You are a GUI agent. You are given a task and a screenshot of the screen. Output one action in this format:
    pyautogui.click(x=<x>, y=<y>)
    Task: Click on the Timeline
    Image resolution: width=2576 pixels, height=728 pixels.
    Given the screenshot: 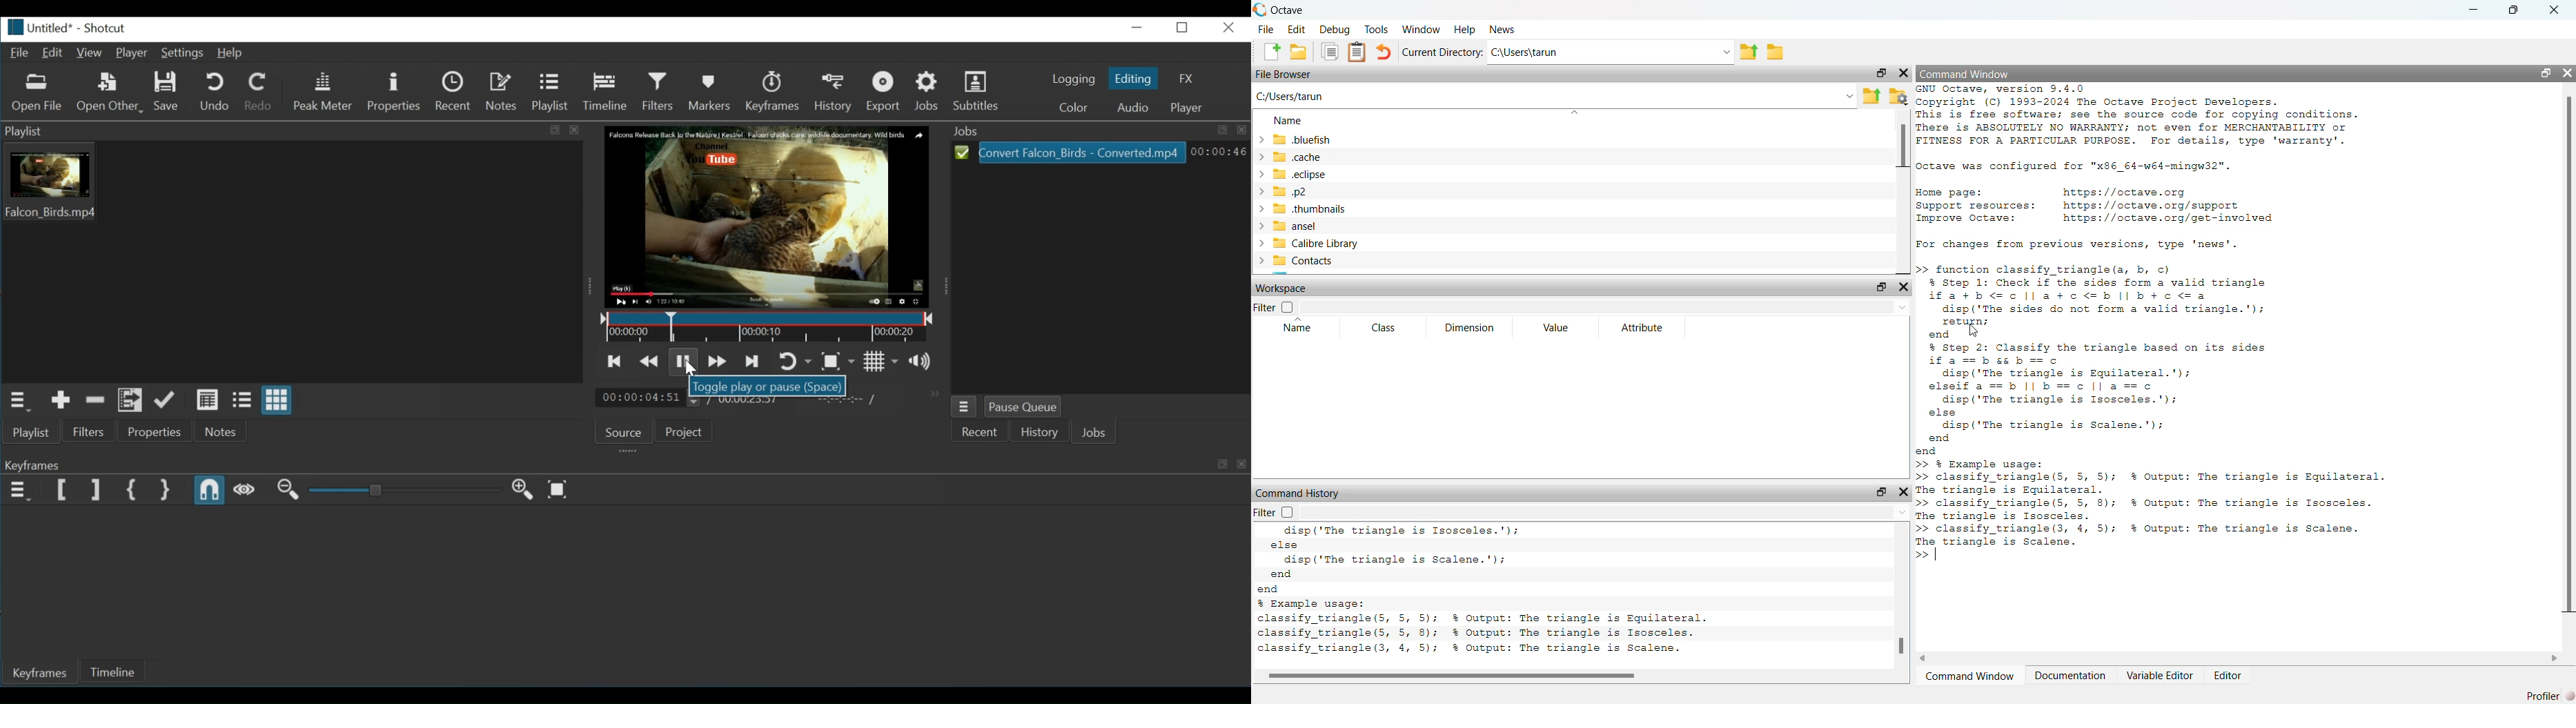 What is the action you would take?
    pyautogui.click(x=764, y=326)
    